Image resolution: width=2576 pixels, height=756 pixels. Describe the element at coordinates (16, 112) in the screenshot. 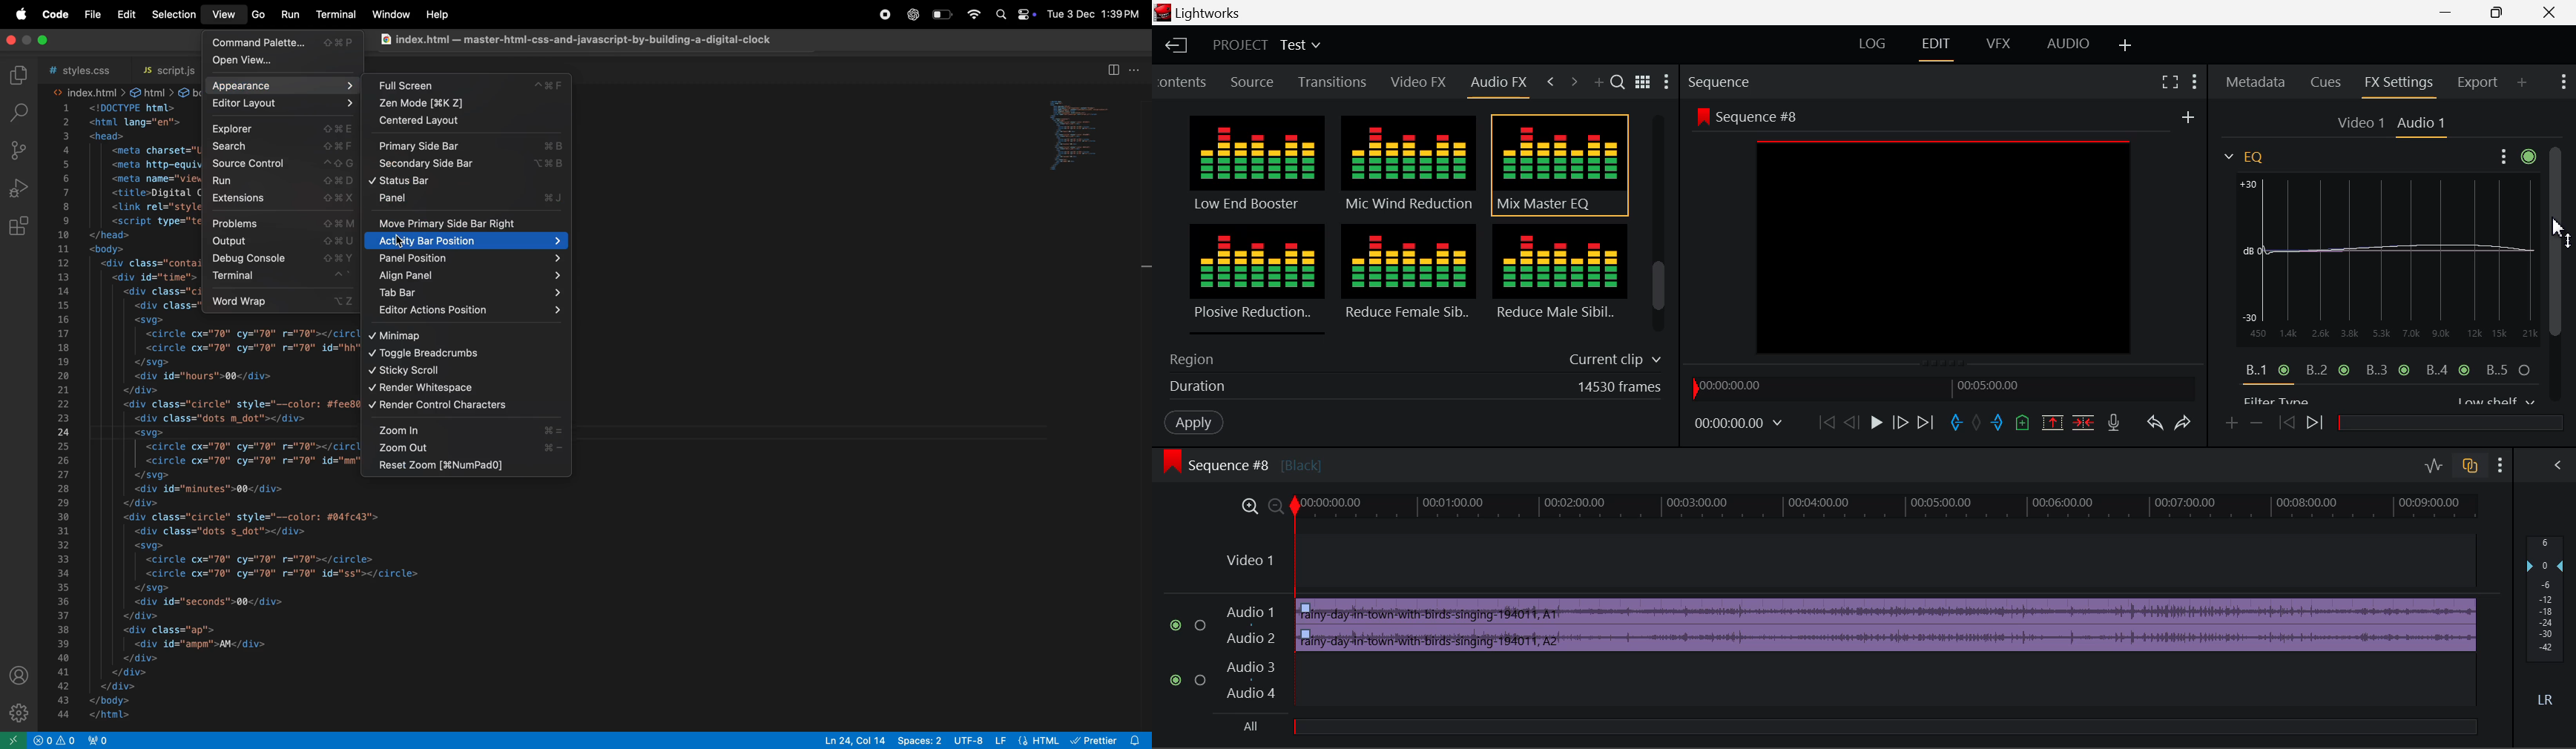

I see `searchbar` at that location.